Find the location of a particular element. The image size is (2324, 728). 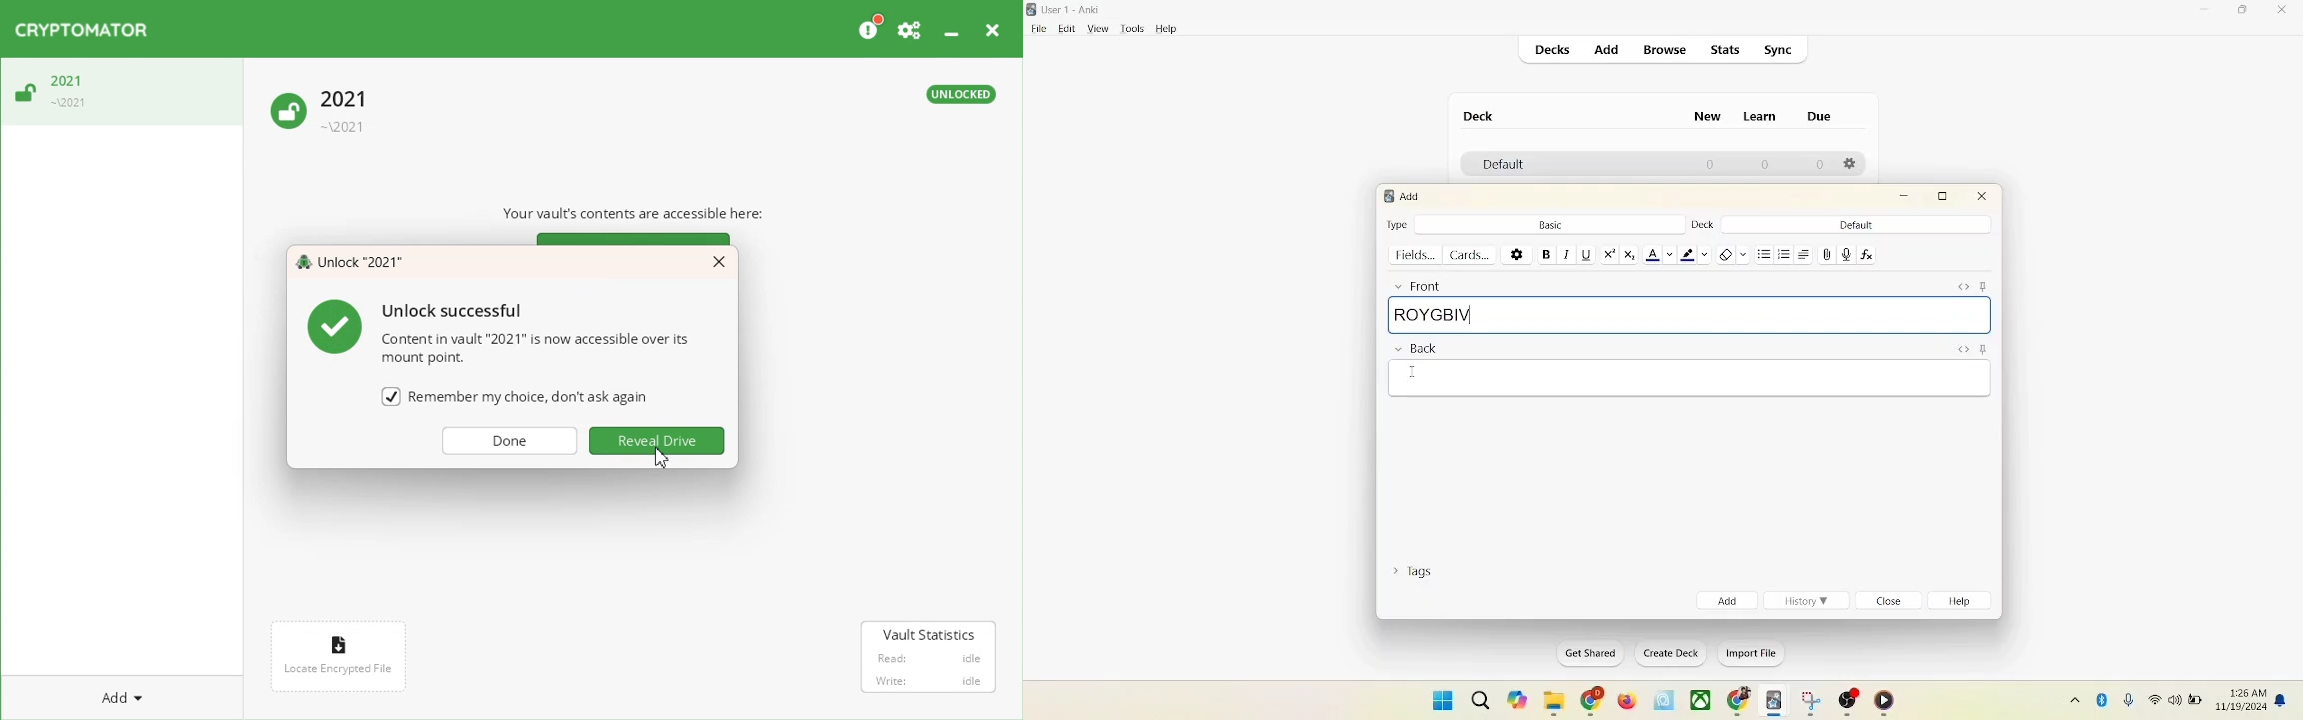

cards is located at coordinates (1474, 255).